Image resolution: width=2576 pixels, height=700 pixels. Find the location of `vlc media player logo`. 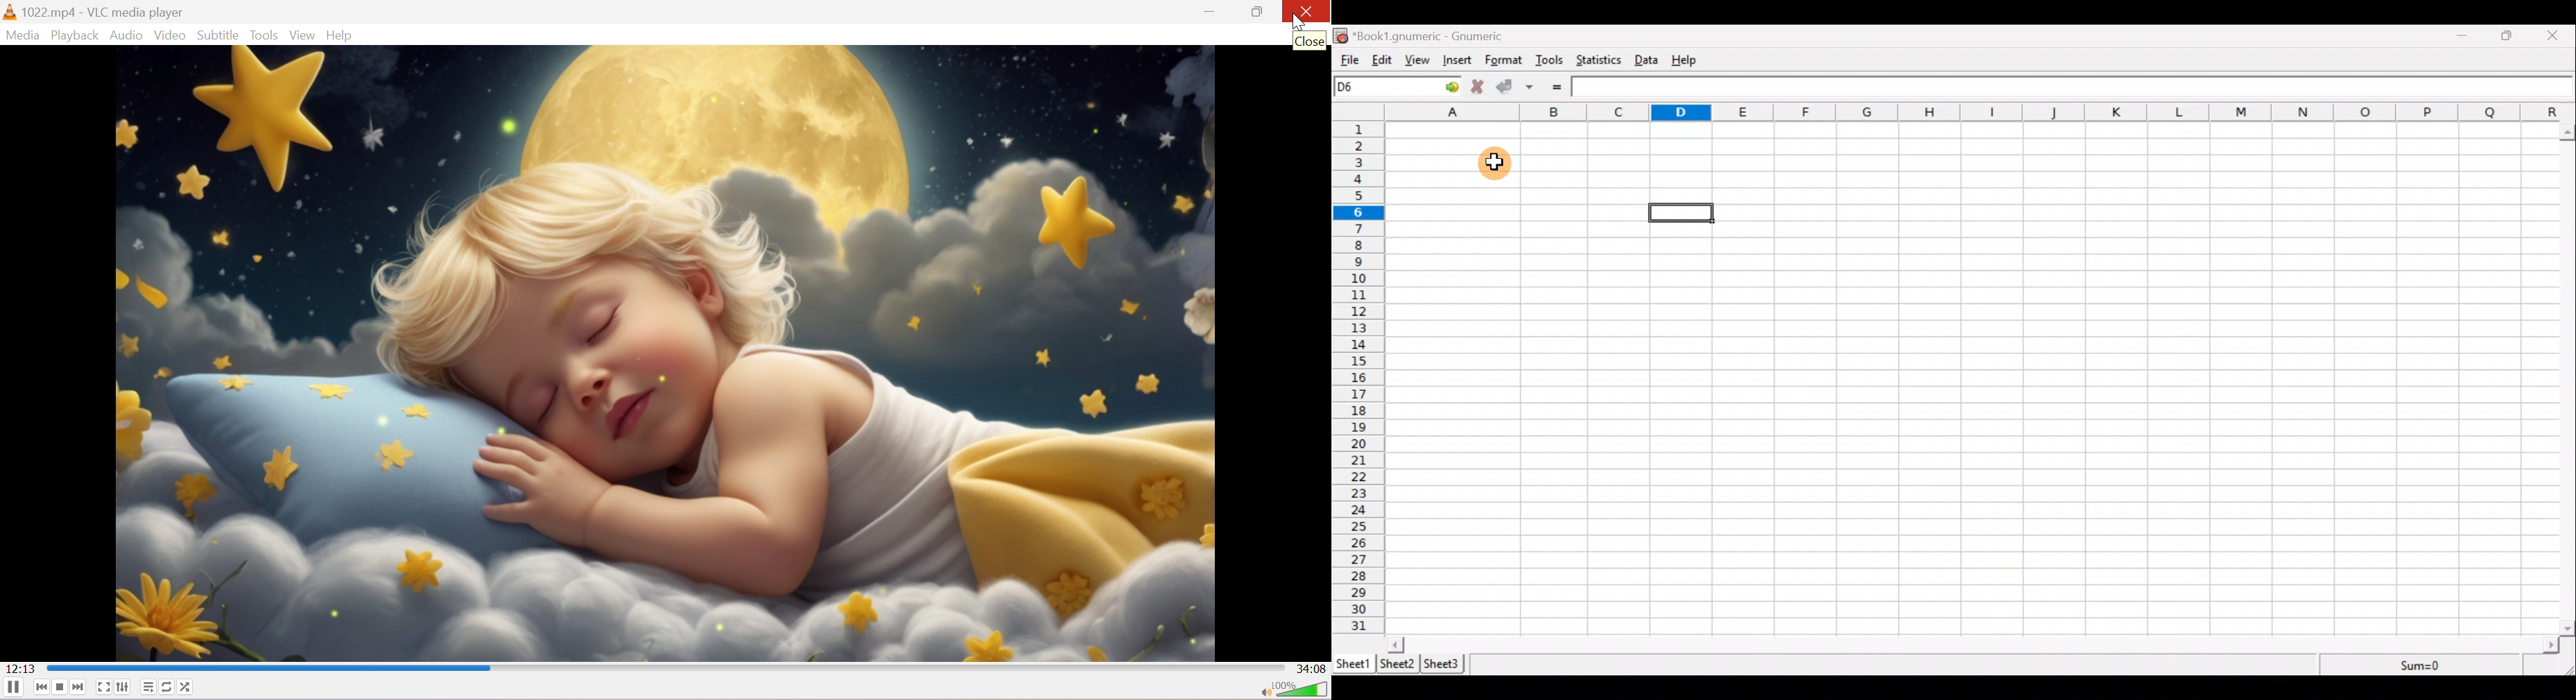

vlc media player logo is located at coordinates (10, 12).